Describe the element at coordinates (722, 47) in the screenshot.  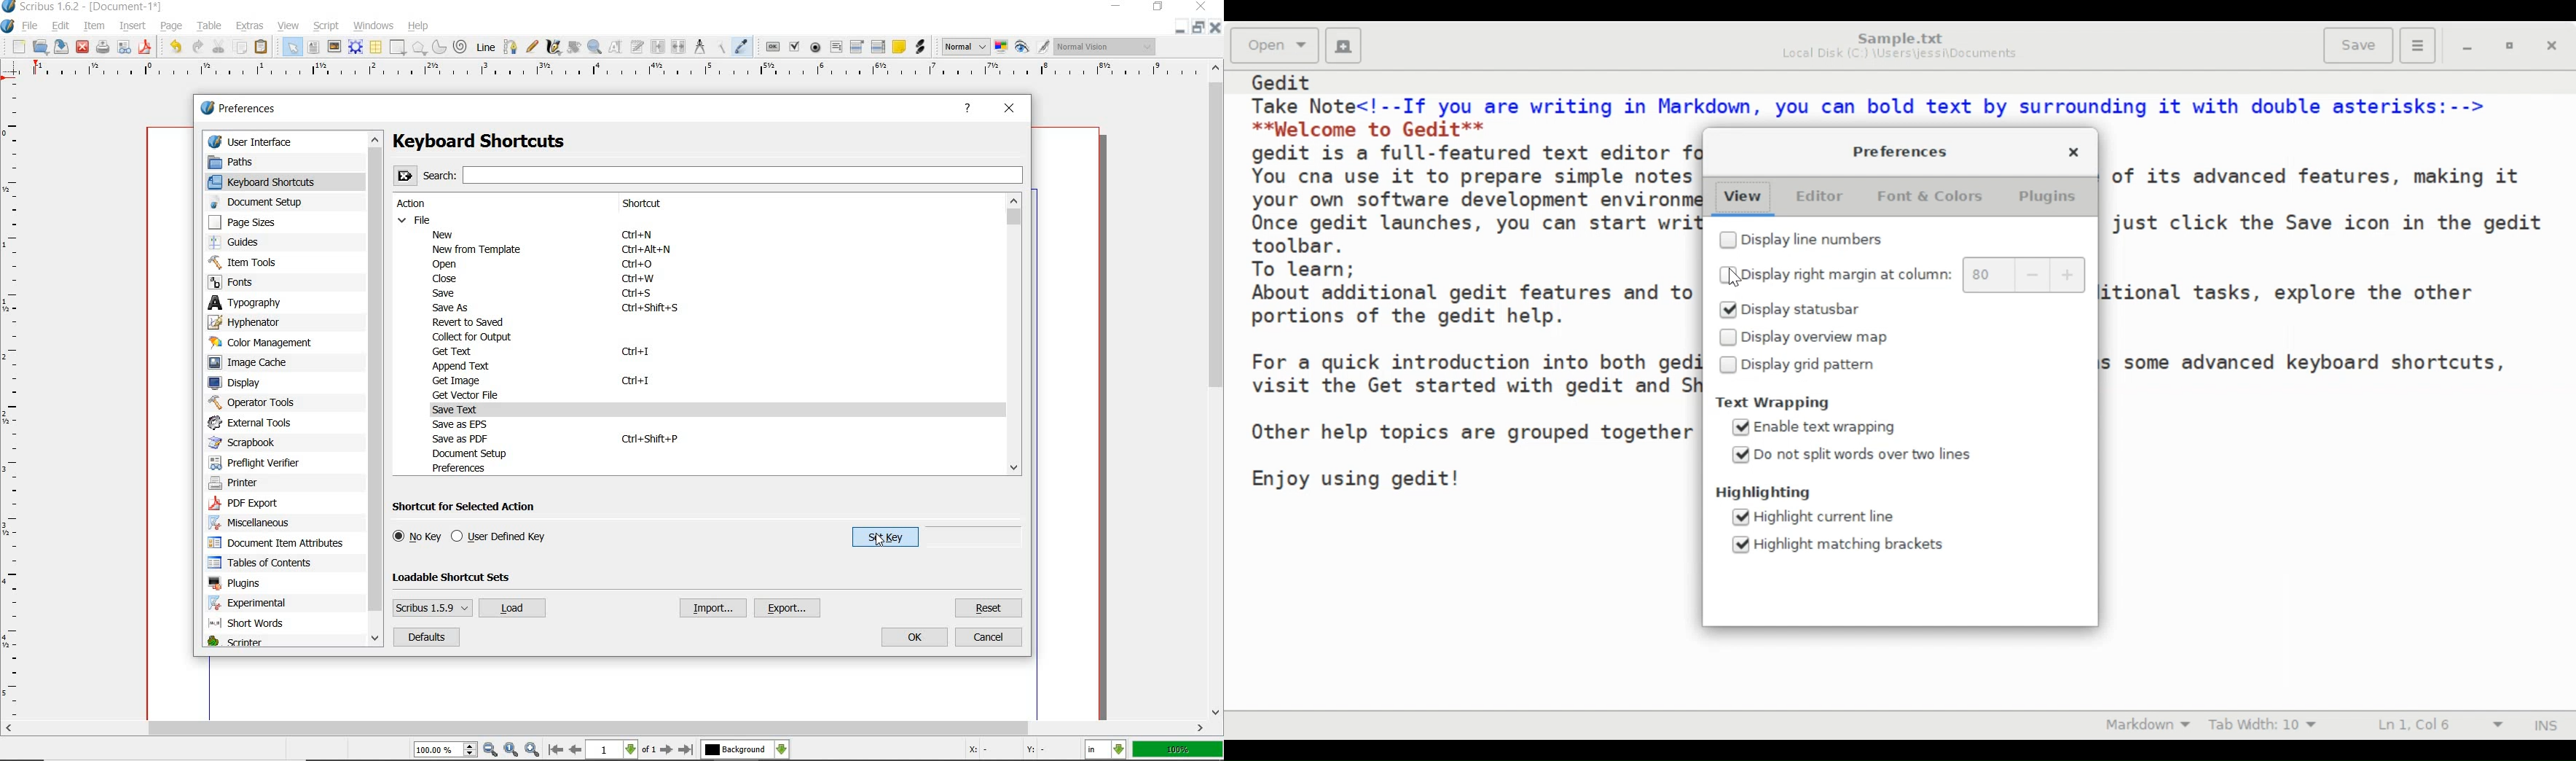
I see `copy item properties` at that location.